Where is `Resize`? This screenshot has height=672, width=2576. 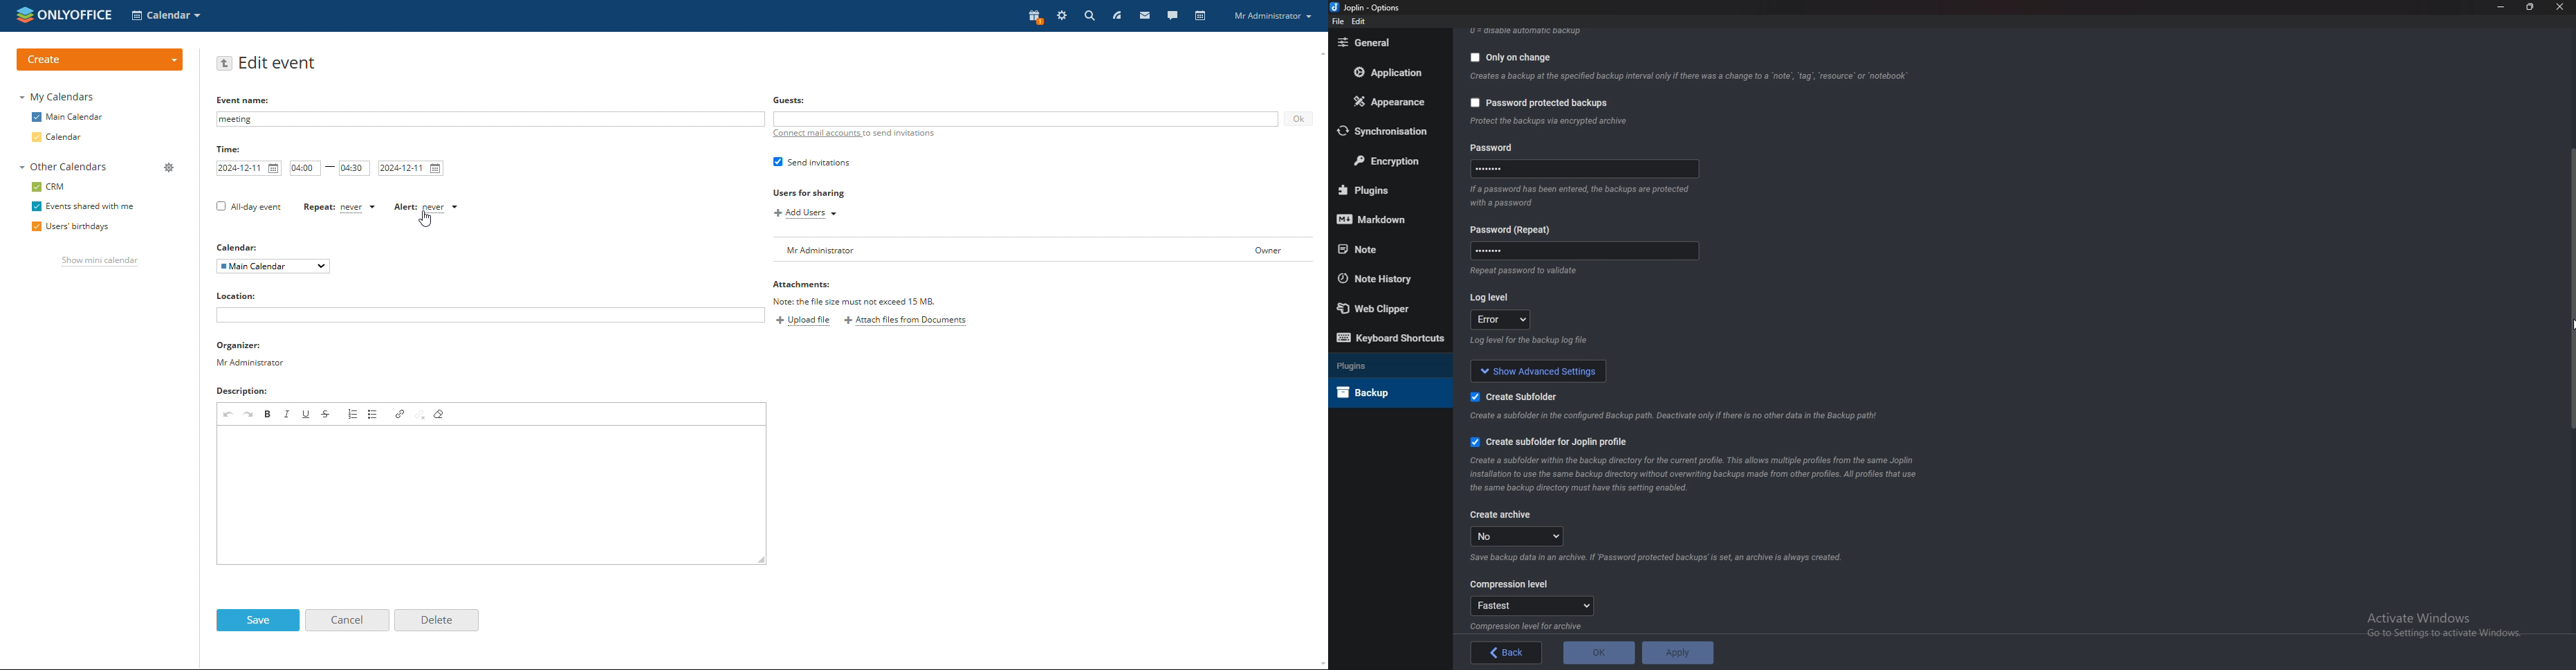
Resize is located at coordinates (2532, 7).